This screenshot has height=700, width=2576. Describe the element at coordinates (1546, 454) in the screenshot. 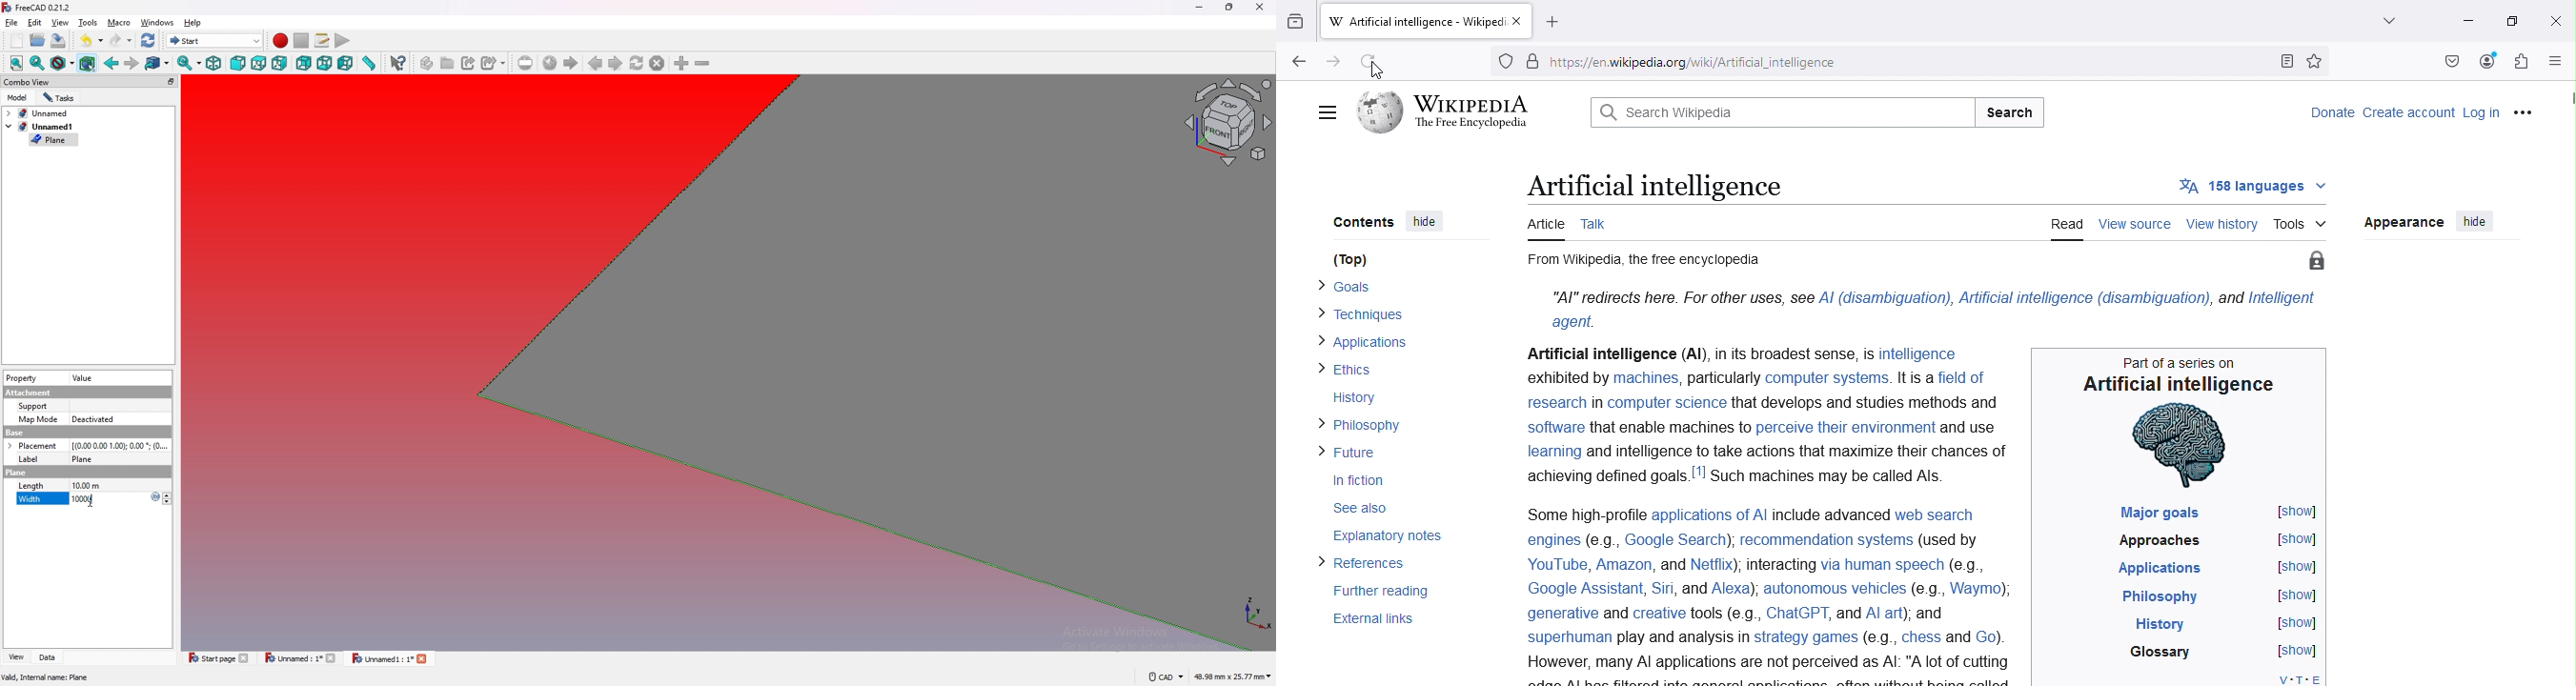

I see `learning` at that location.